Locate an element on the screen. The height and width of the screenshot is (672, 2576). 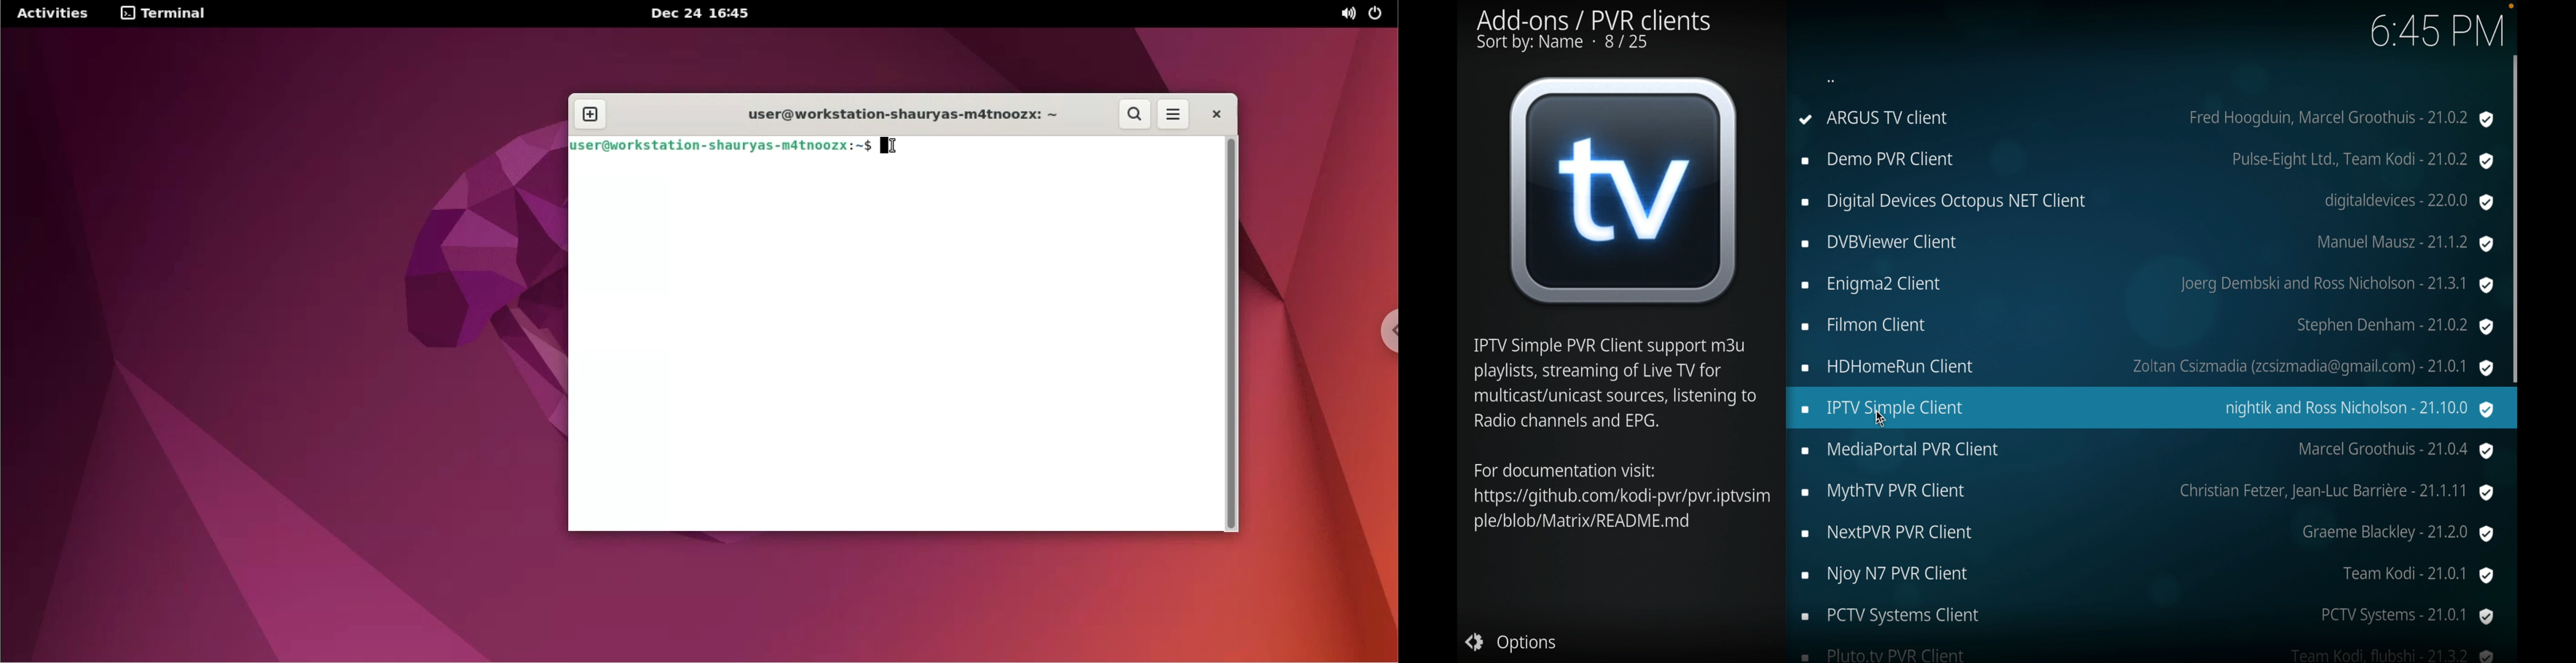
6:44 PM is located at coordinates (2443, 33).